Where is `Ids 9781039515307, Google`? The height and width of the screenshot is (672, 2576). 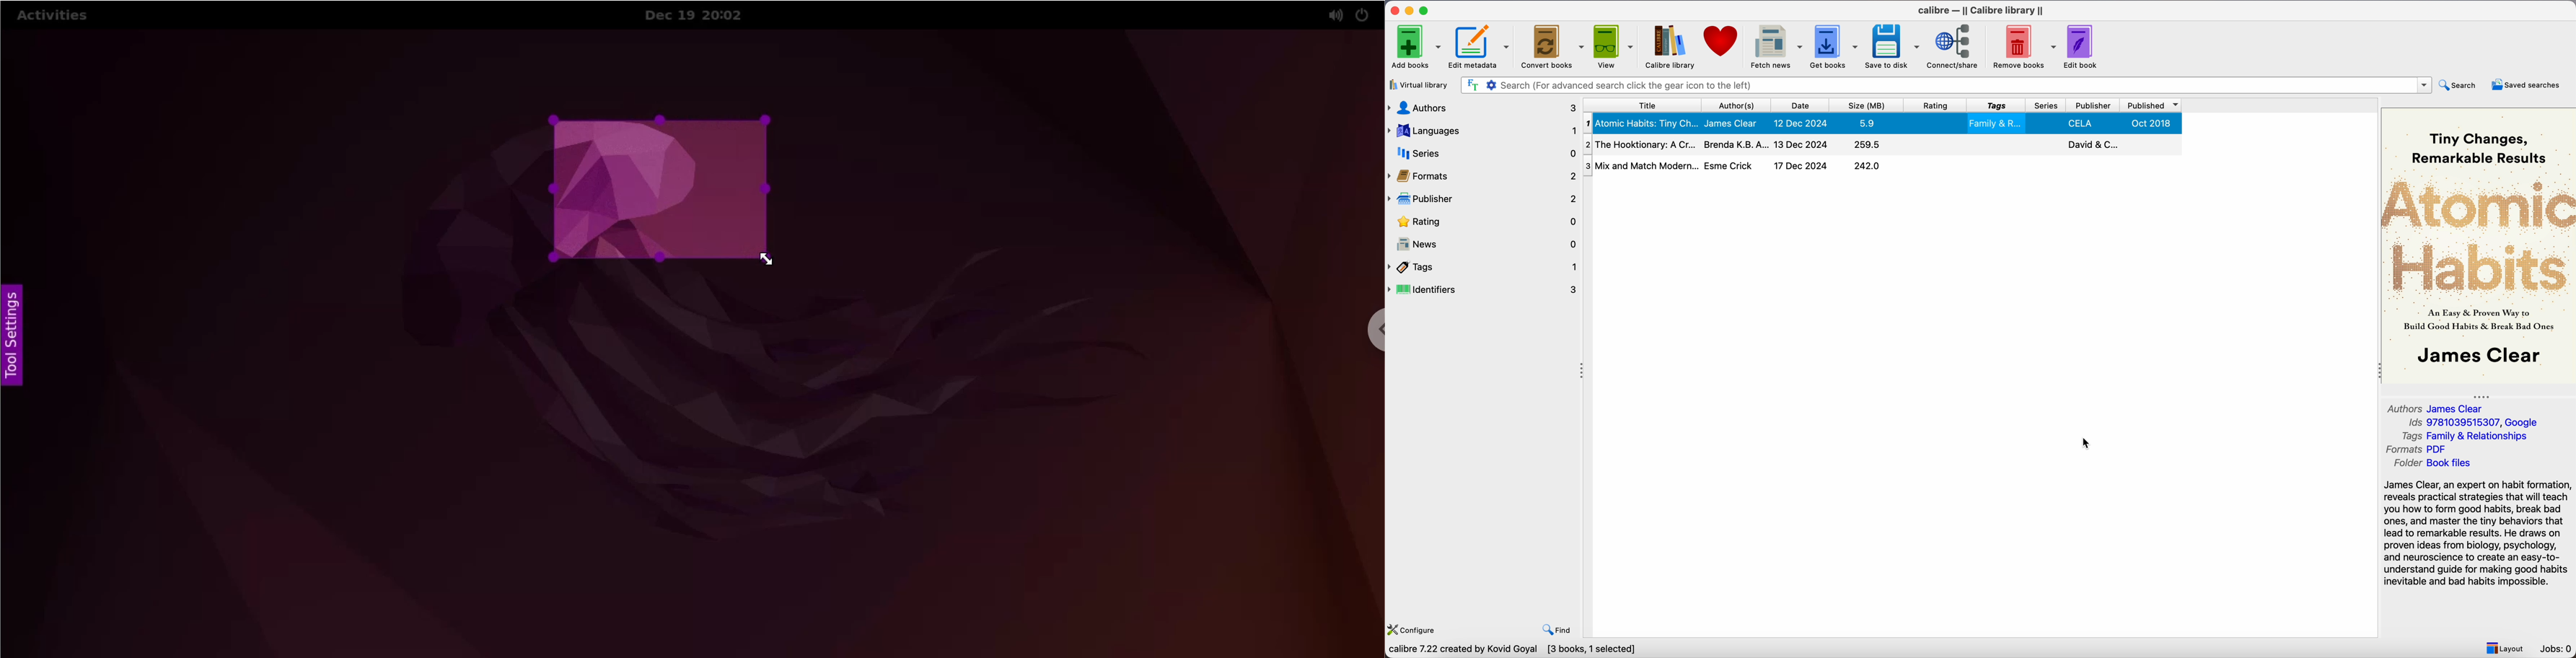
Ids 9781039515307, Google is located at coordinates (2470, 423).